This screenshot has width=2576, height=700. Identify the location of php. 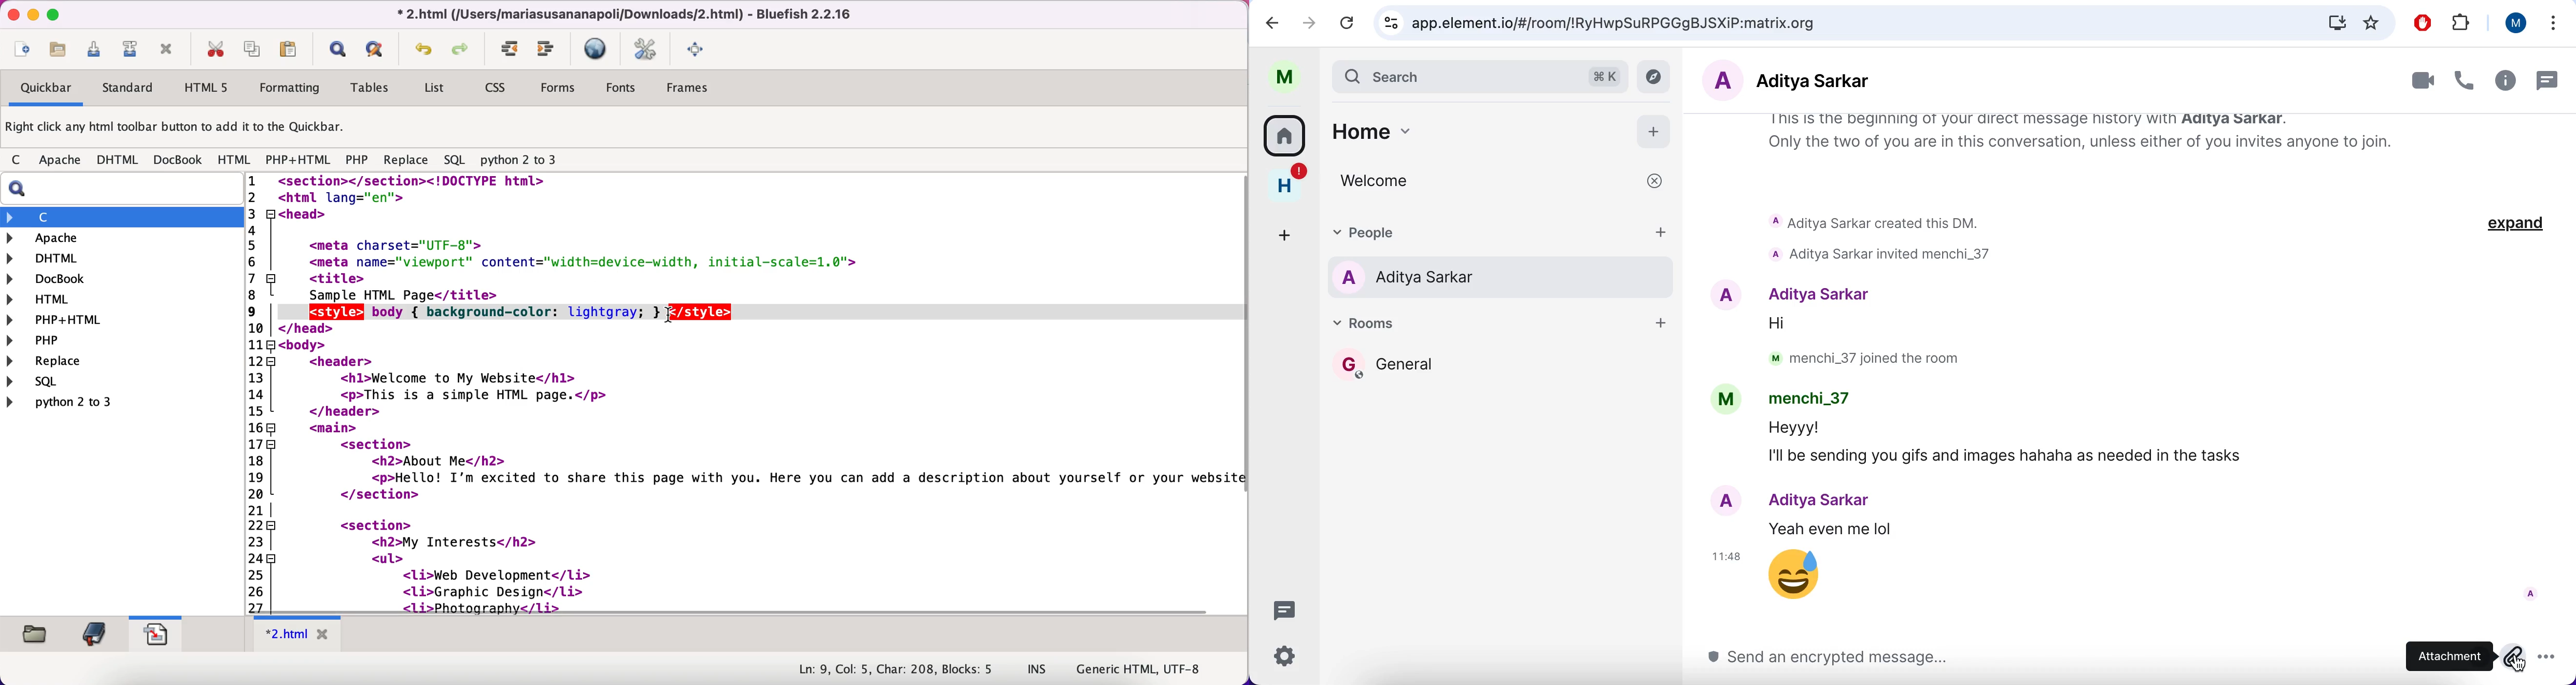
(357, 161).